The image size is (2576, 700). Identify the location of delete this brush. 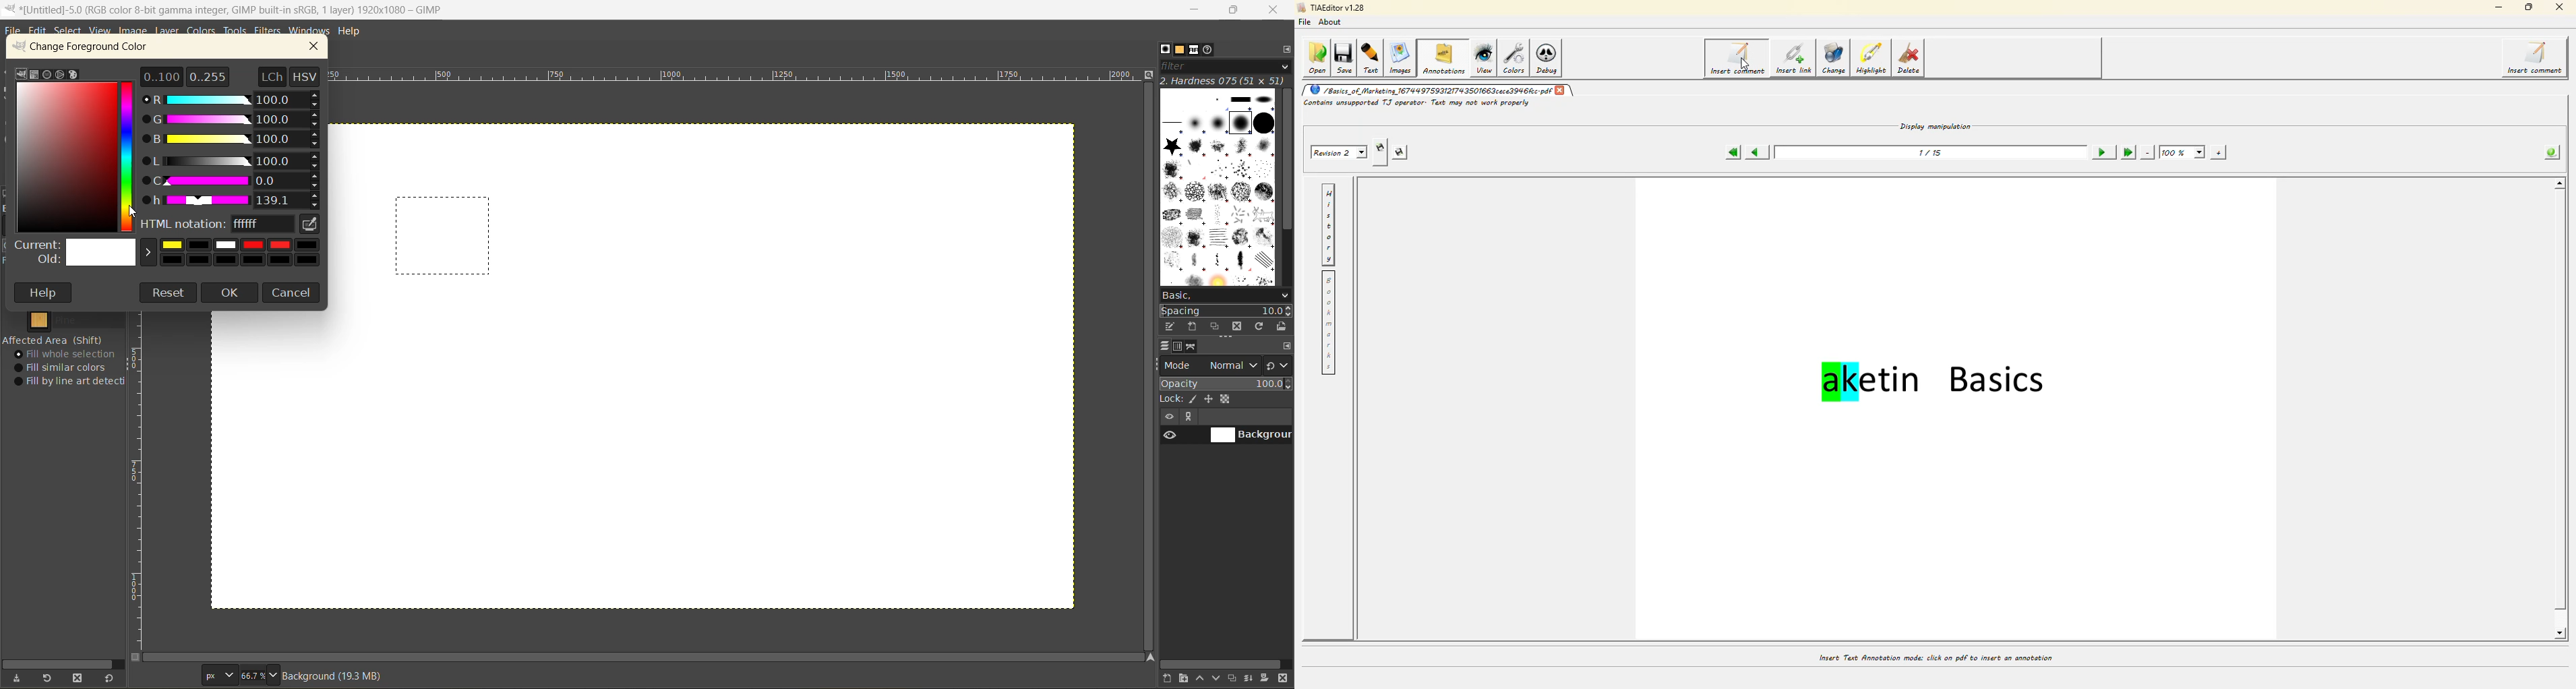
(1237, 326).